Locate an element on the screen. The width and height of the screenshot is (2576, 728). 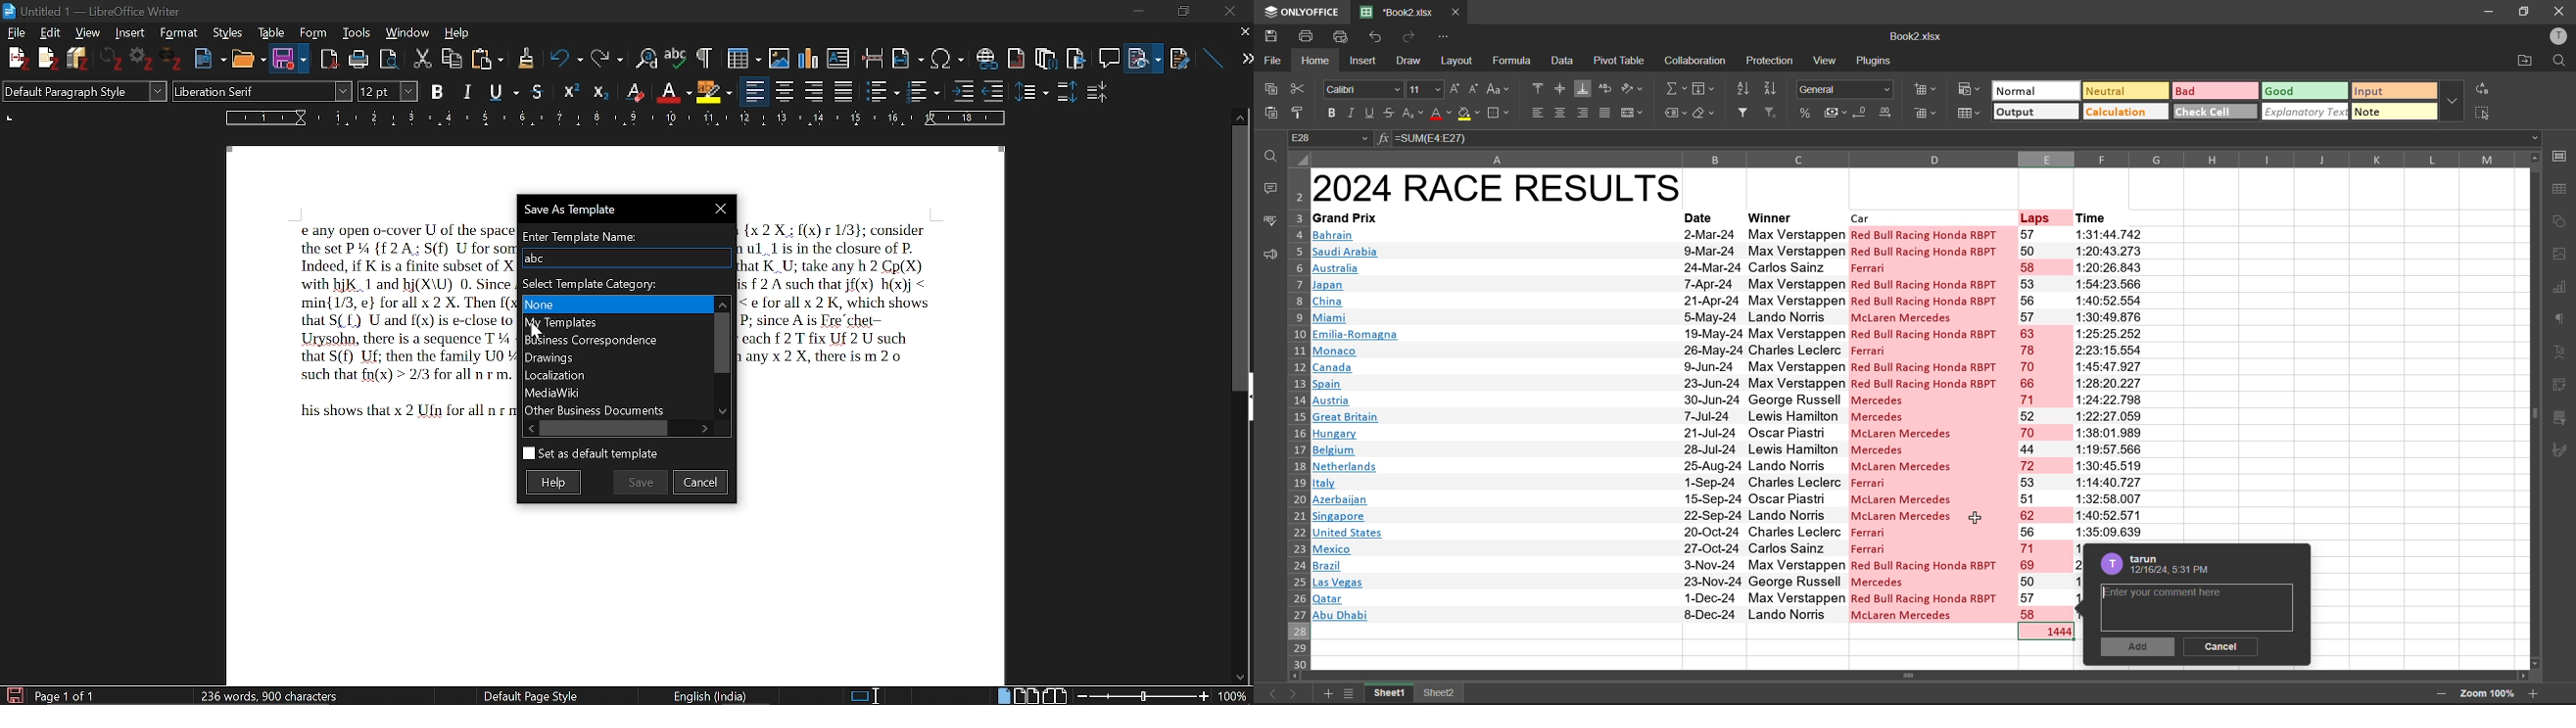
close tab is located at coordinates (1462, 12).